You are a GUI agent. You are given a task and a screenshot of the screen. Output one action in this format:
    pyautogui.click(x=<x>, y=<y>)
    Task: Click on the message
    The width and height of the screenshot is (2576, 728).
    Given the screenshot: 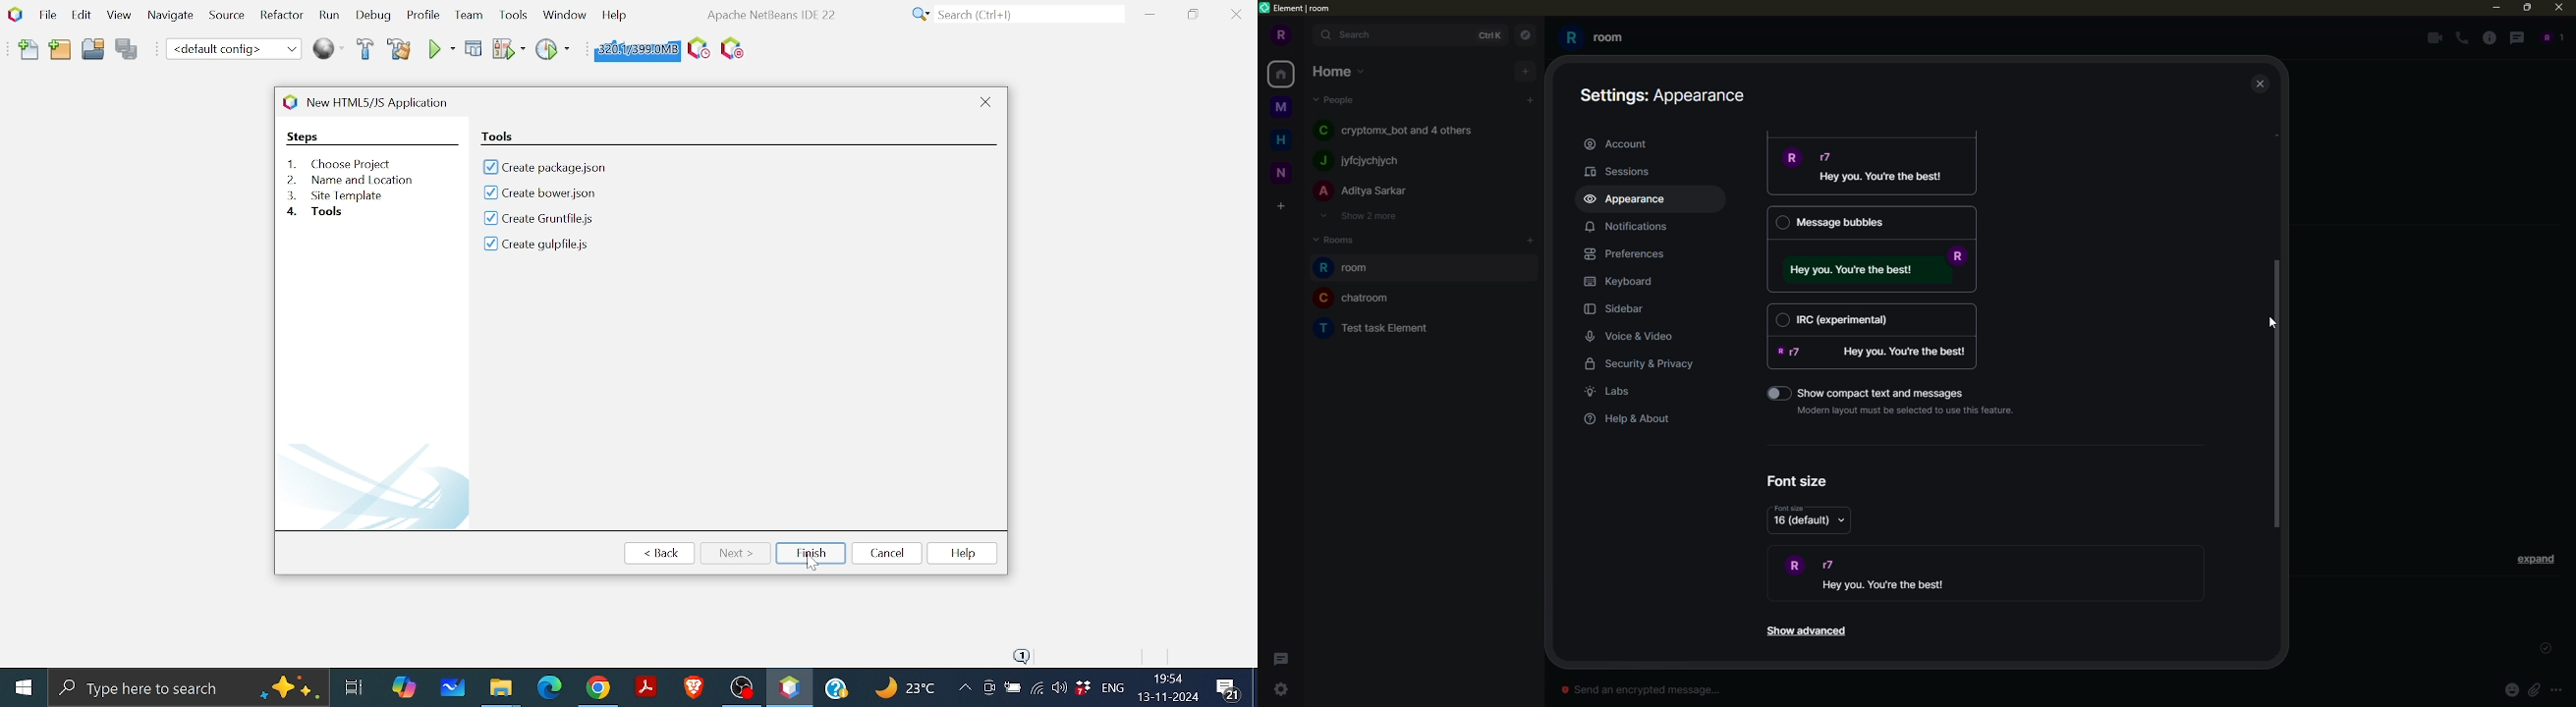 What is the action you would take?
    pyautogui.click(x=1877, y=270)
    